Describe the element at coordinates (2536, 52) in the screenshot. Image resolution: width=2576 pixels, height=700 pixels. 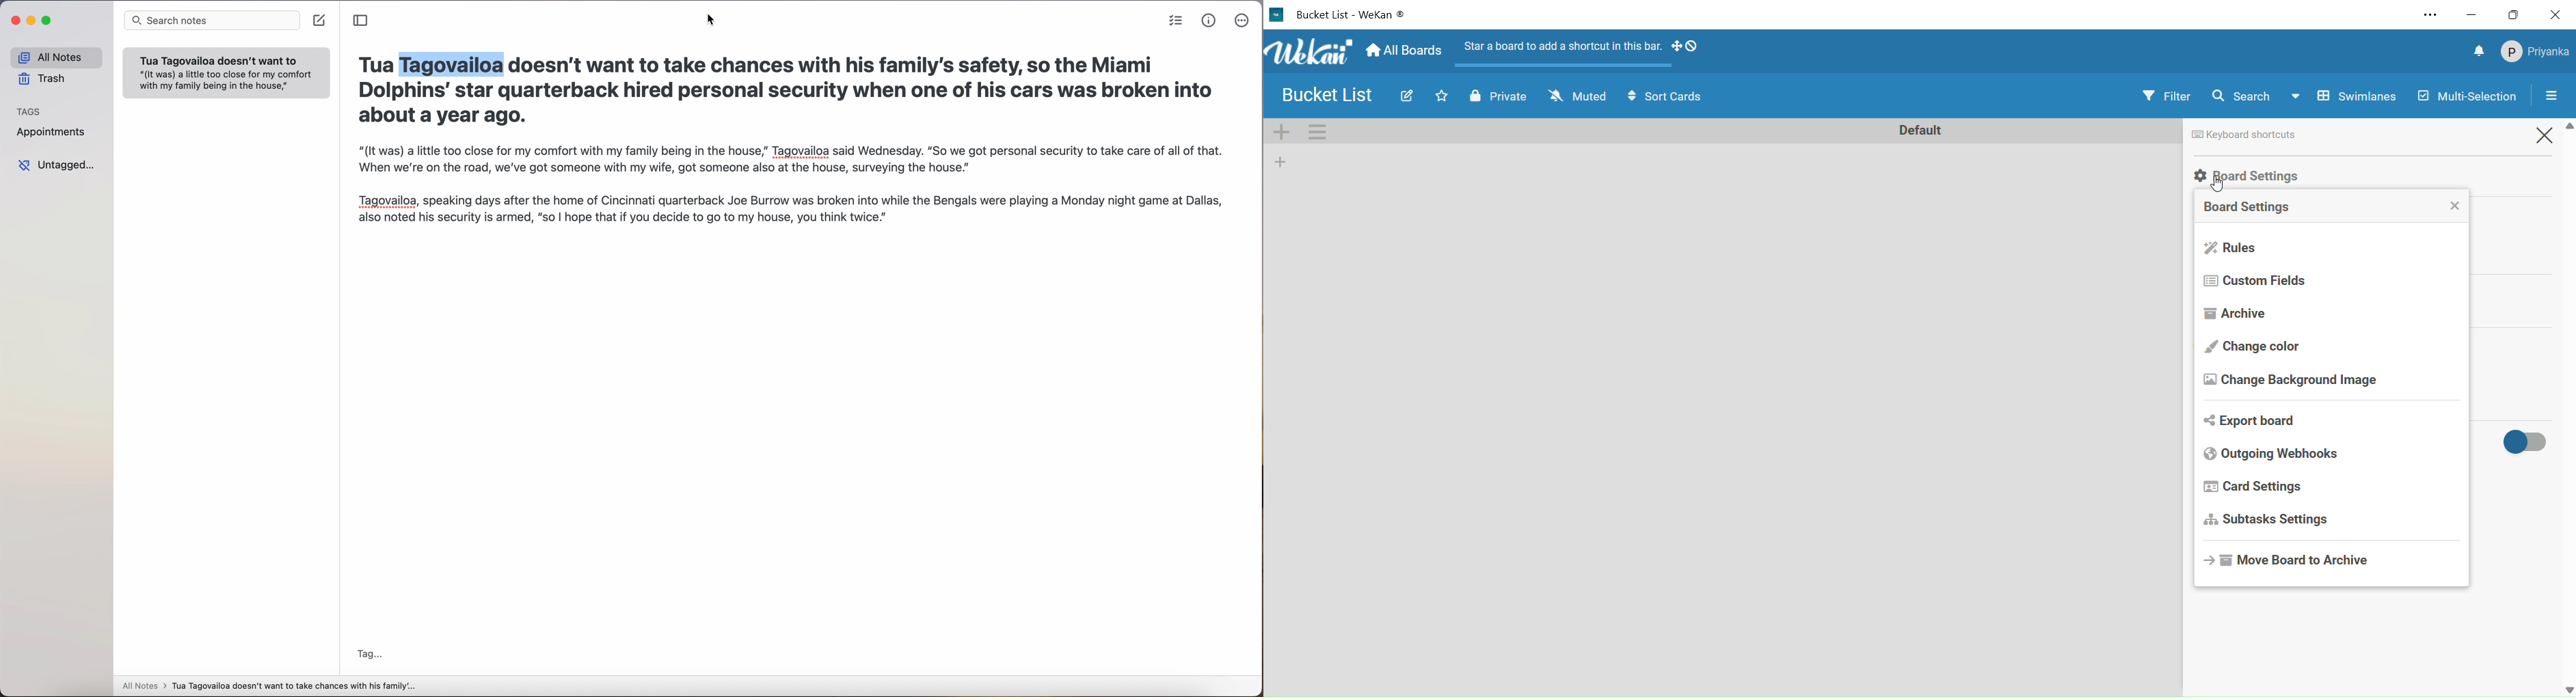
I see `member settings` at that location.